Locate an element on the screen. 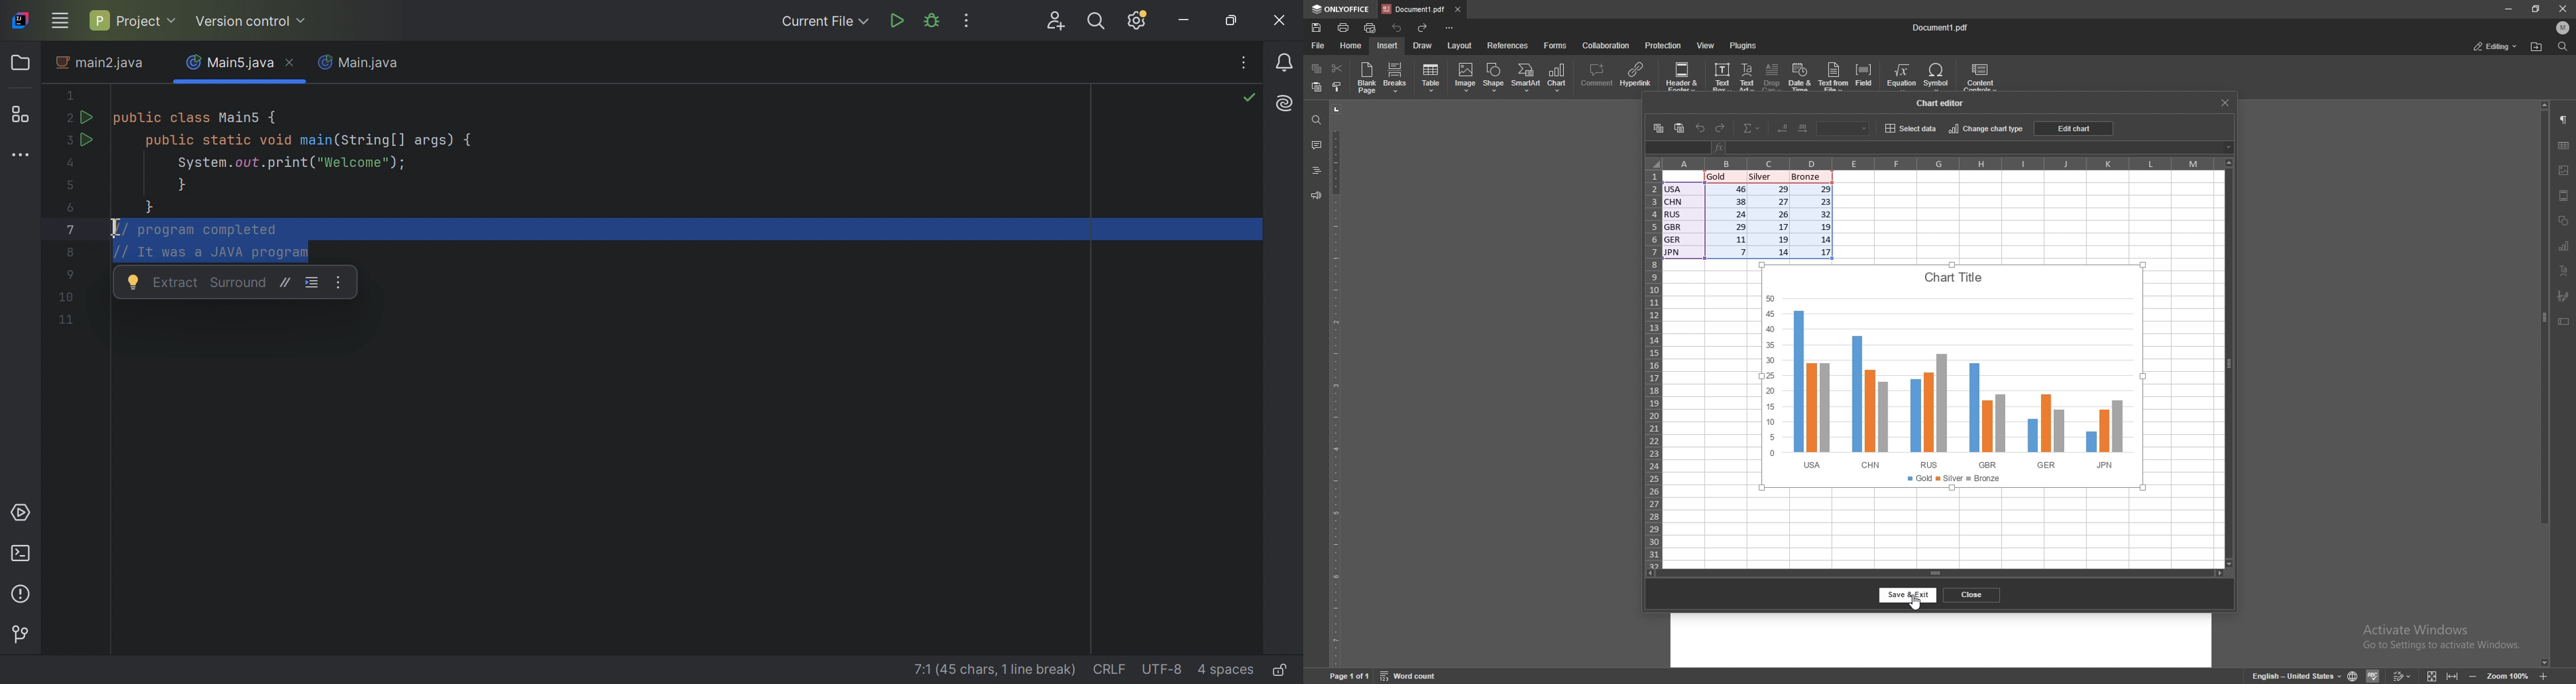  scroll bar is located at coordinates (1934, 573).